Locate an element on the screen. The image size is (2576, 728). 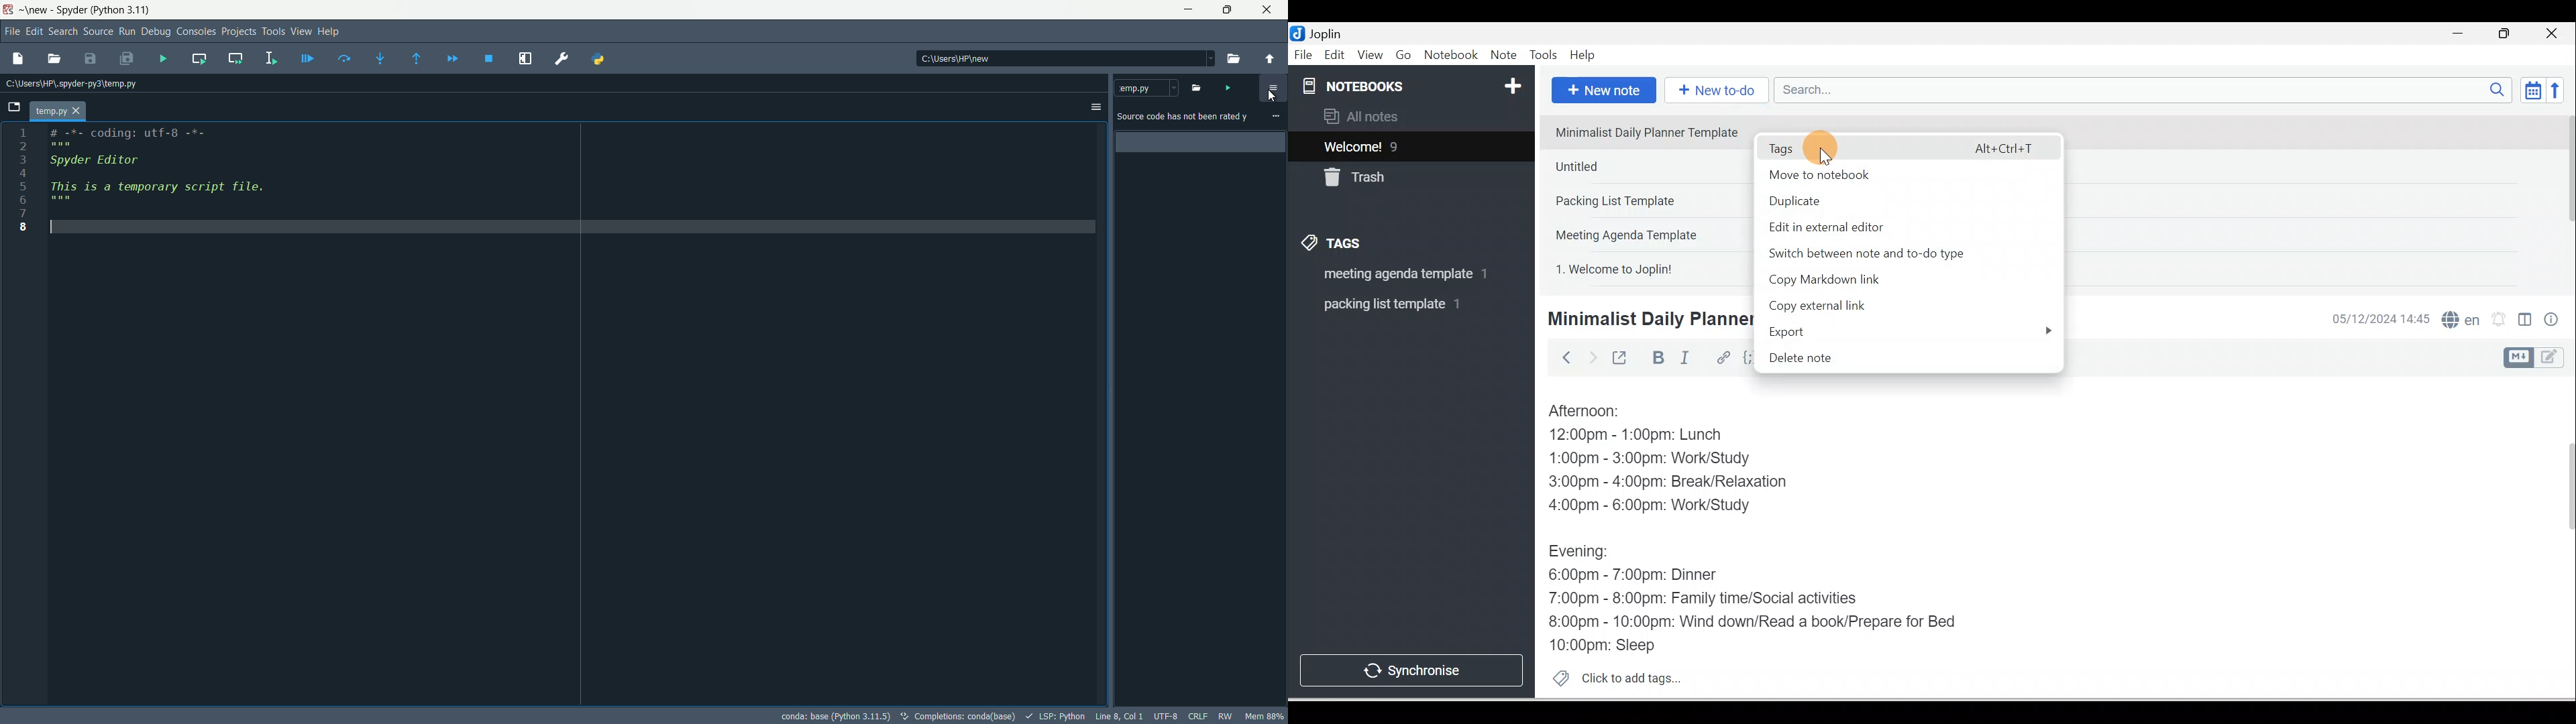
Export is located at coordinates (1905, 332).